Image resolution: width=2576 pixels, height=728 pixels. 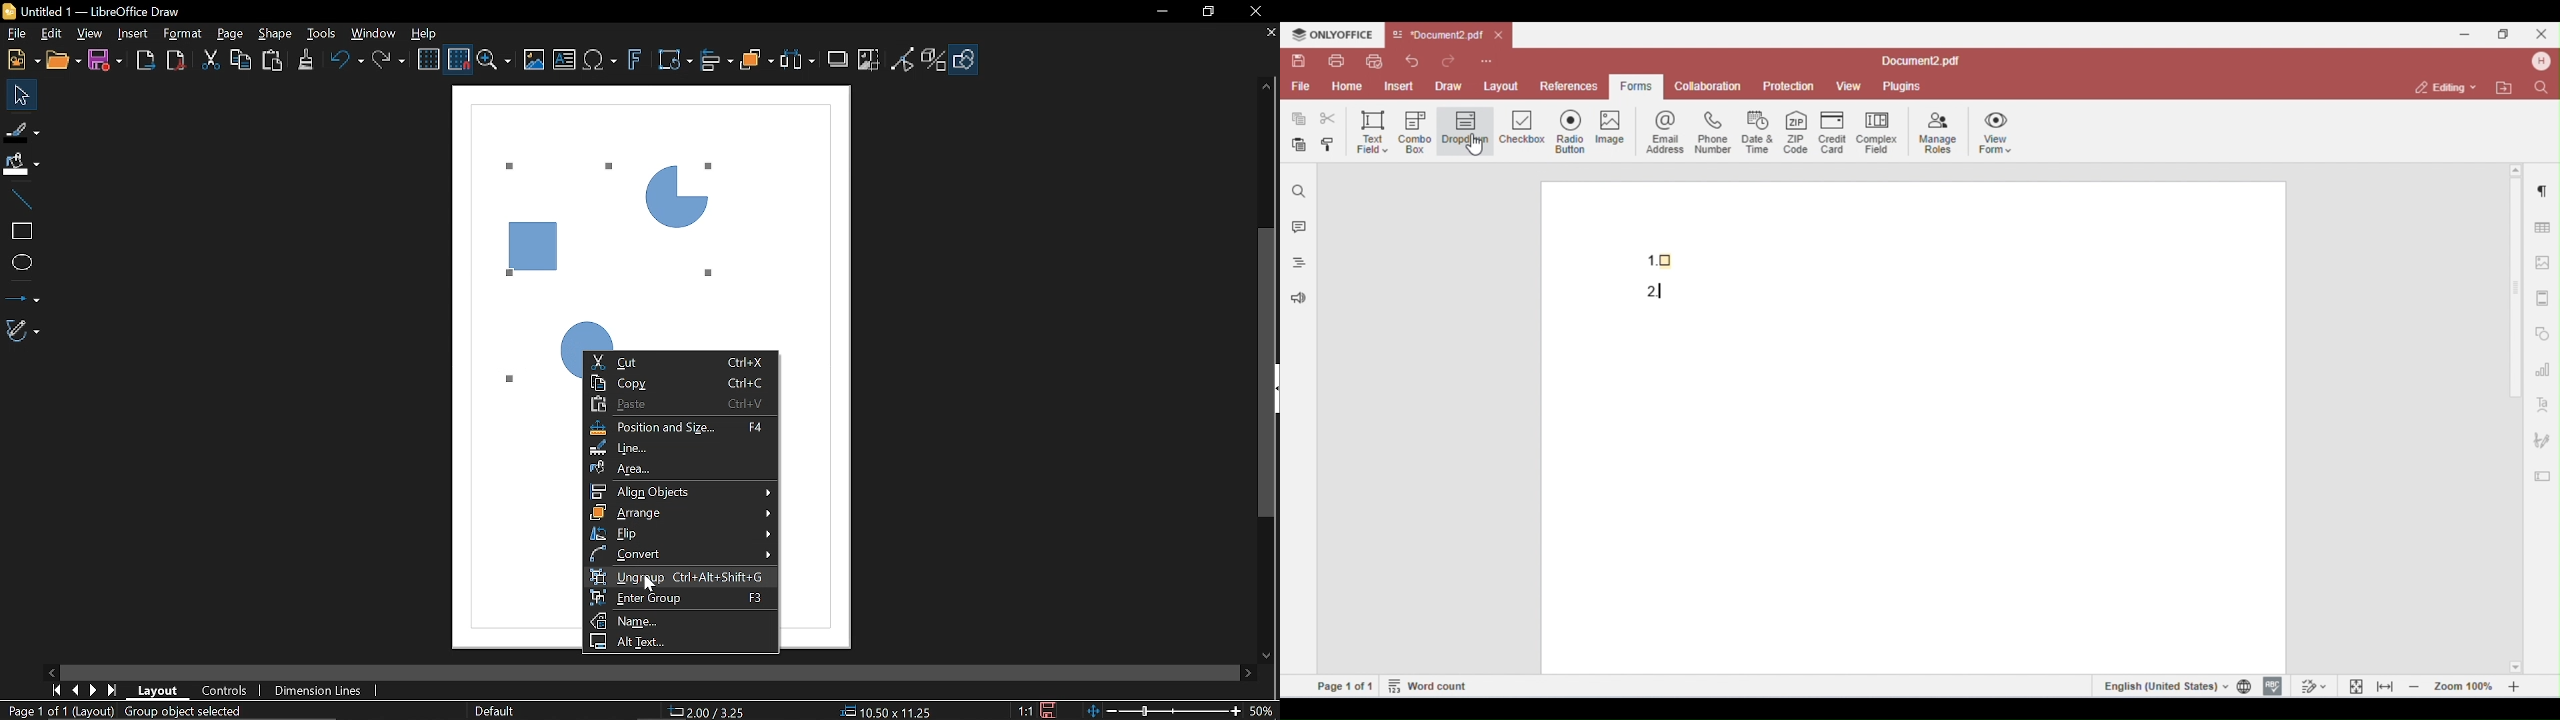 I want to click on New, so click(x=20, y=60).